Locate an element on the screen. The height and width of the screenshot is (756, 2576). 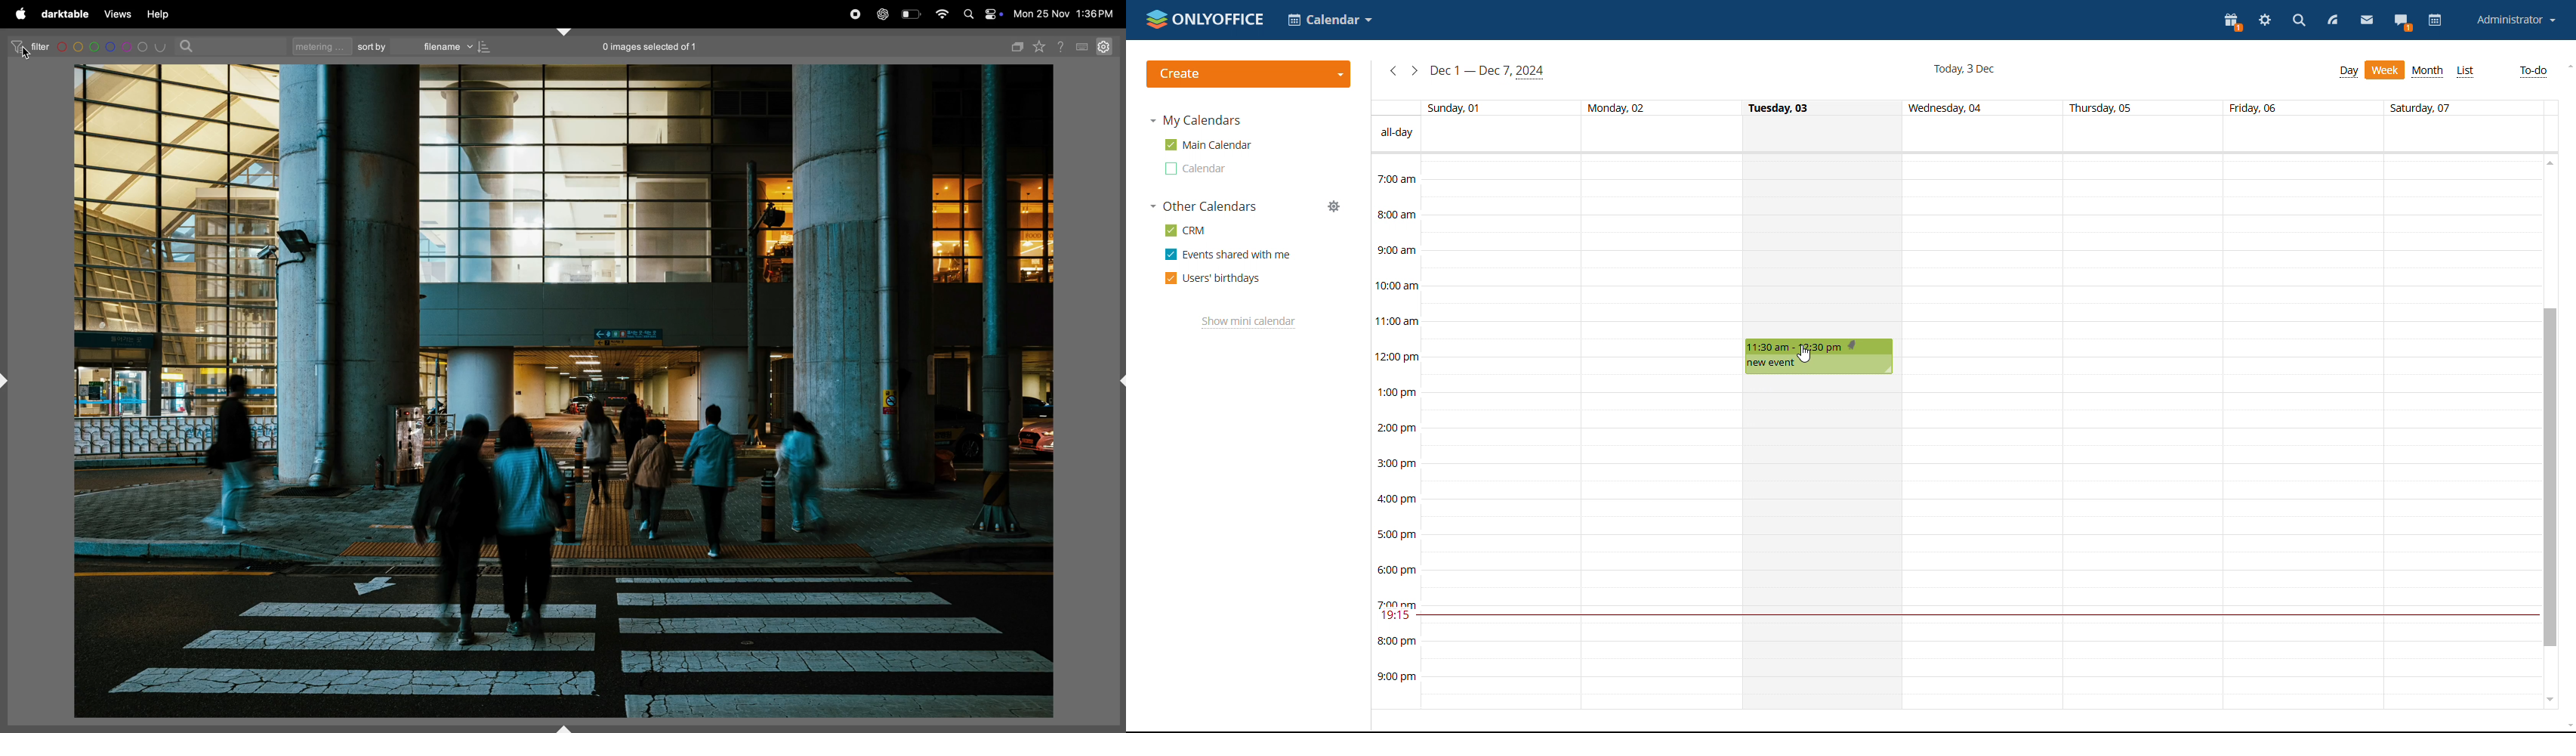
scroll down is located at coordinates (2550, 700).